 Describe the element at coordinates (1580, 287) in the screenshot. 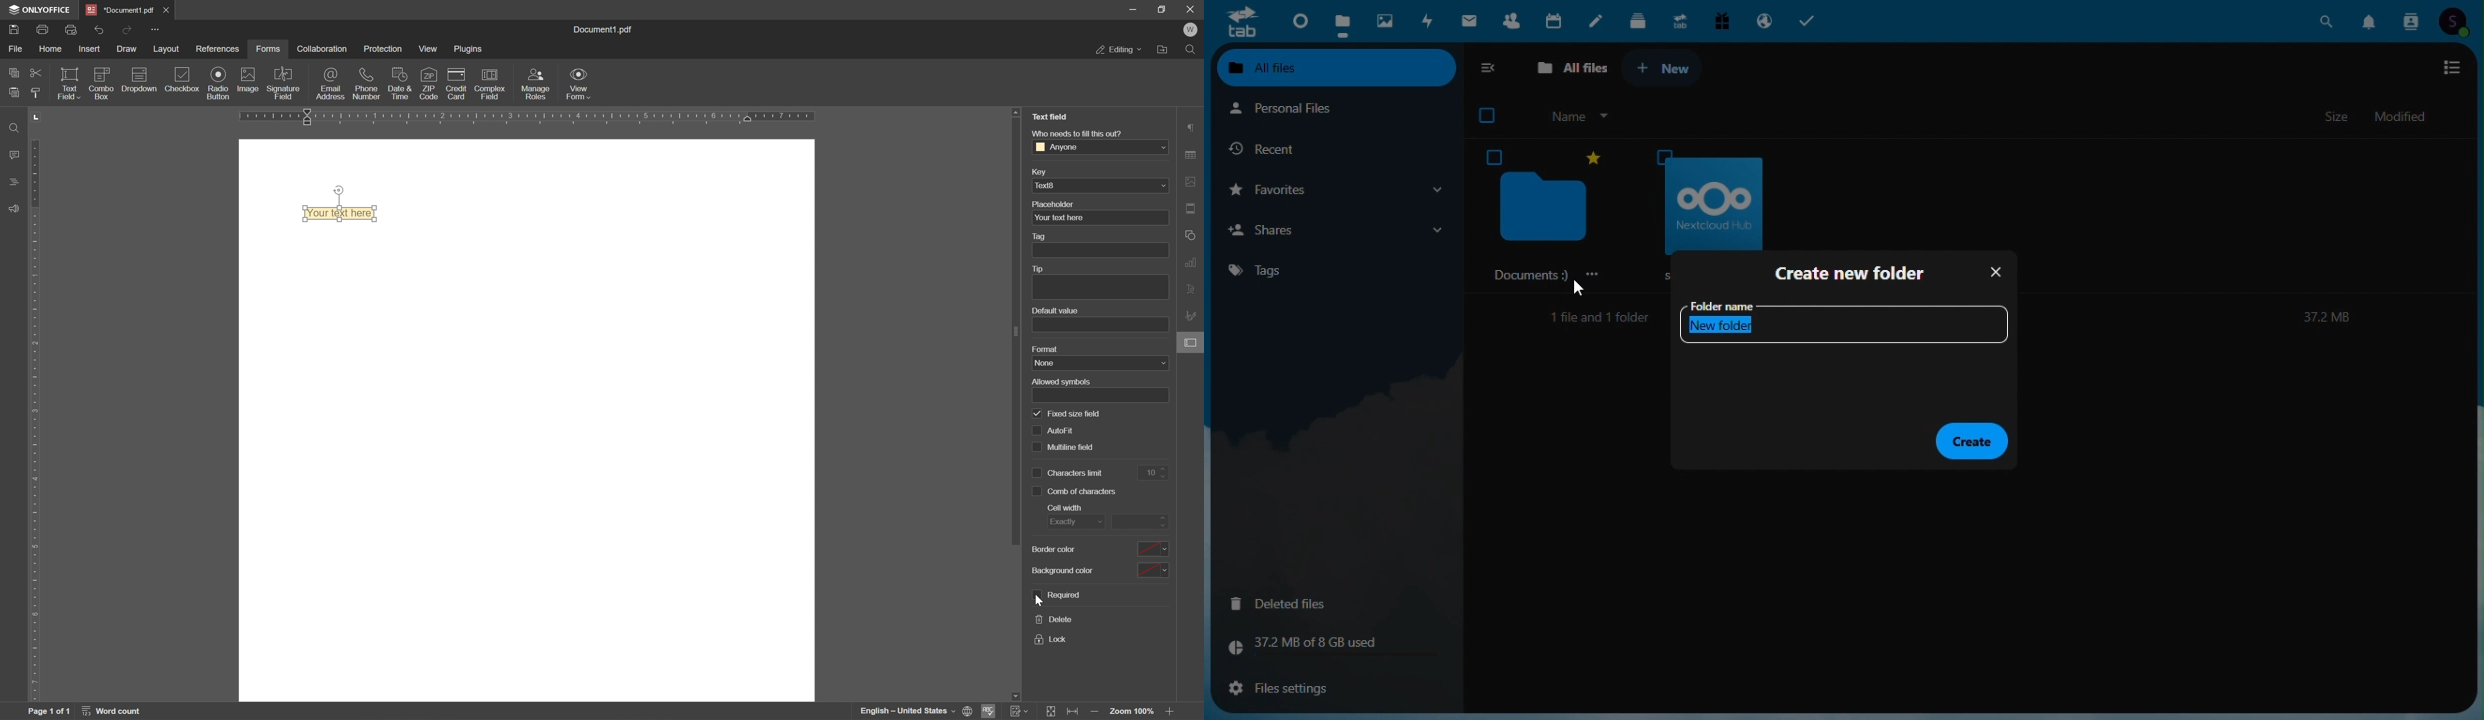

I see `cursor` at that location.